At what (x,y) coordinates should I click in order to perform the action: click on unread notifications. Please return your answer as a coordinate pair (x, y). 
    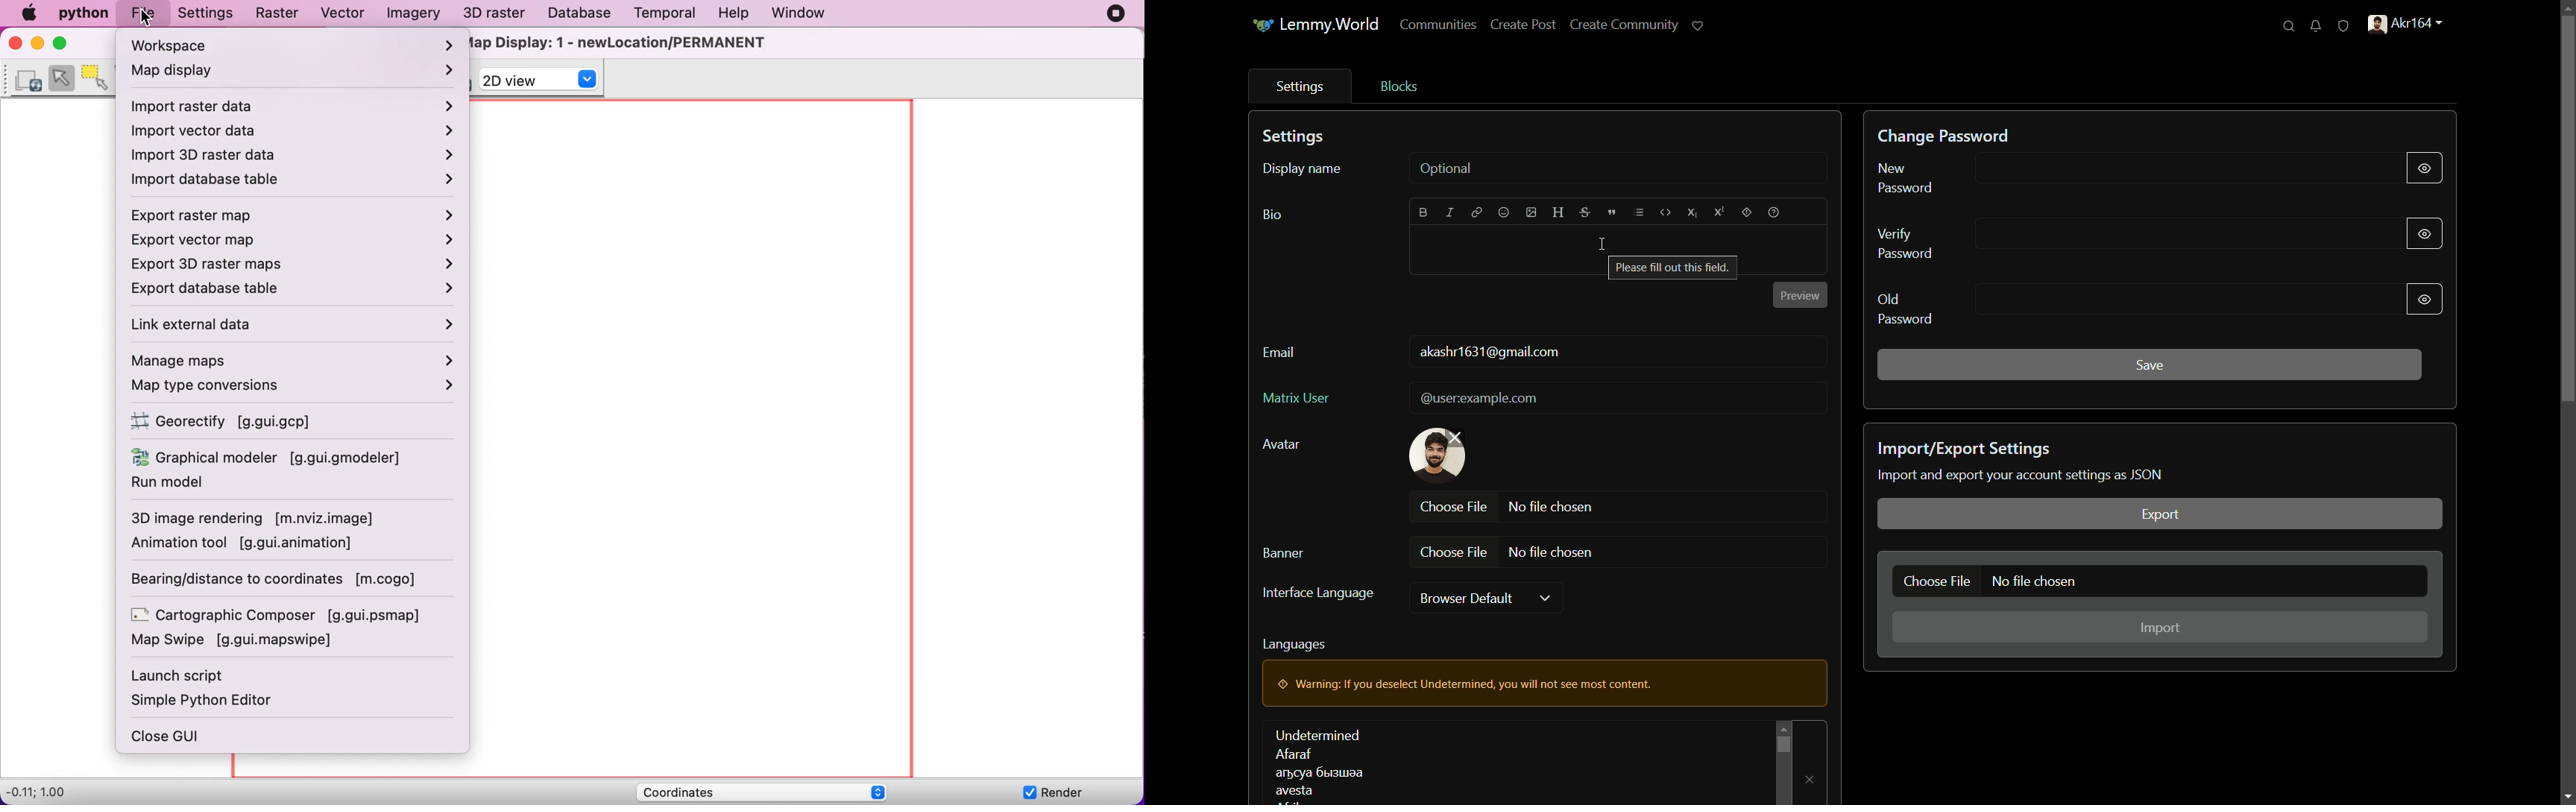
    Looking at the image, I should click on (2315, 25).